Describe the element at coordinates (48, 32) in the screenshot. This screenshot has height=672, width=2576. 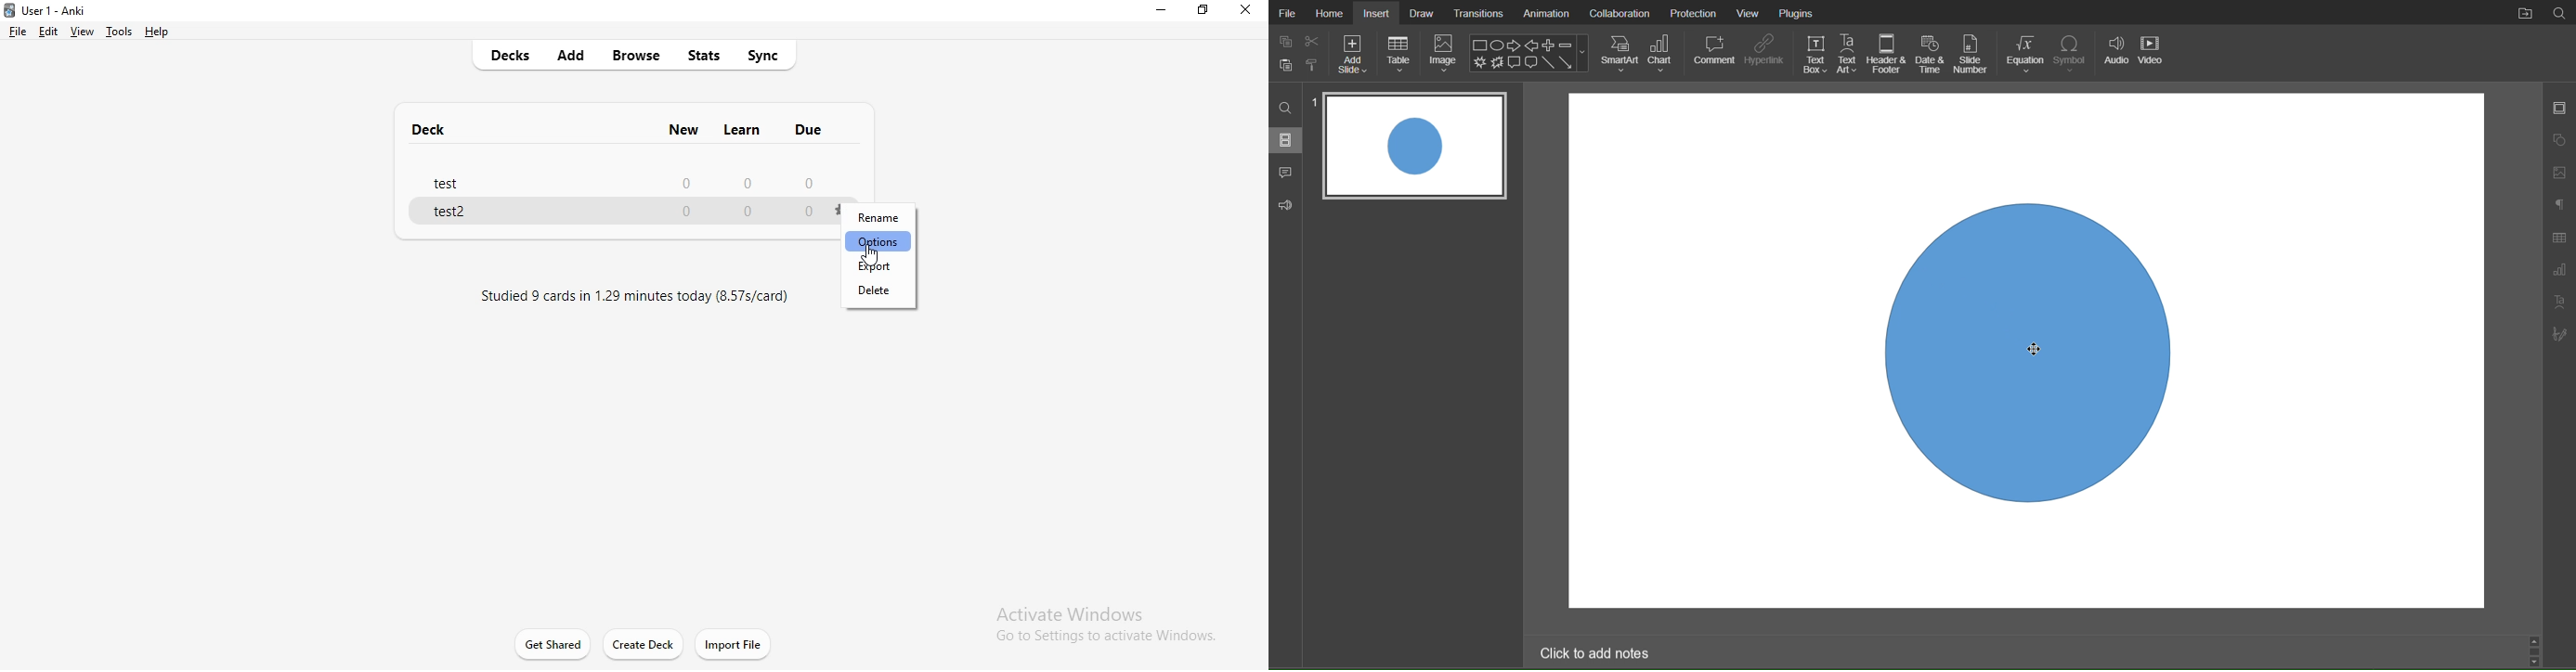
I see `edit` at that location.